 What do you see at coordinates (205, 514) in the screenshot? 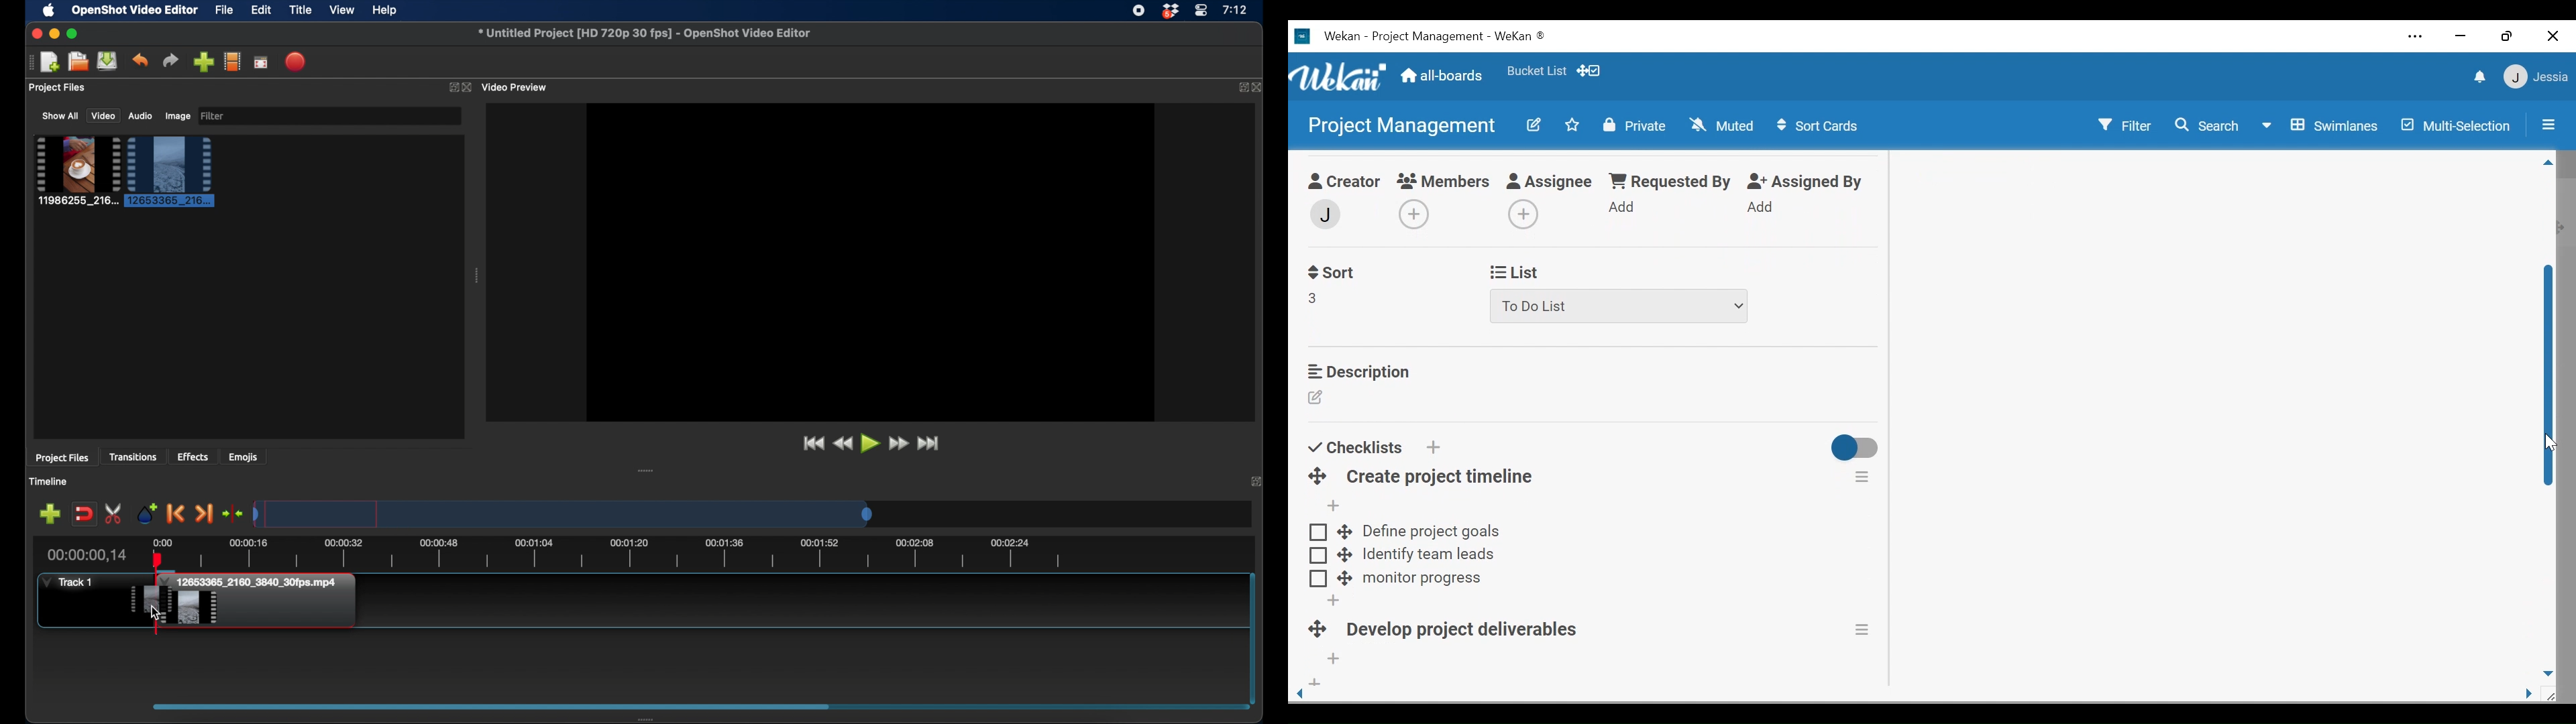
I see `next marker` at bounding box center [205, 514].